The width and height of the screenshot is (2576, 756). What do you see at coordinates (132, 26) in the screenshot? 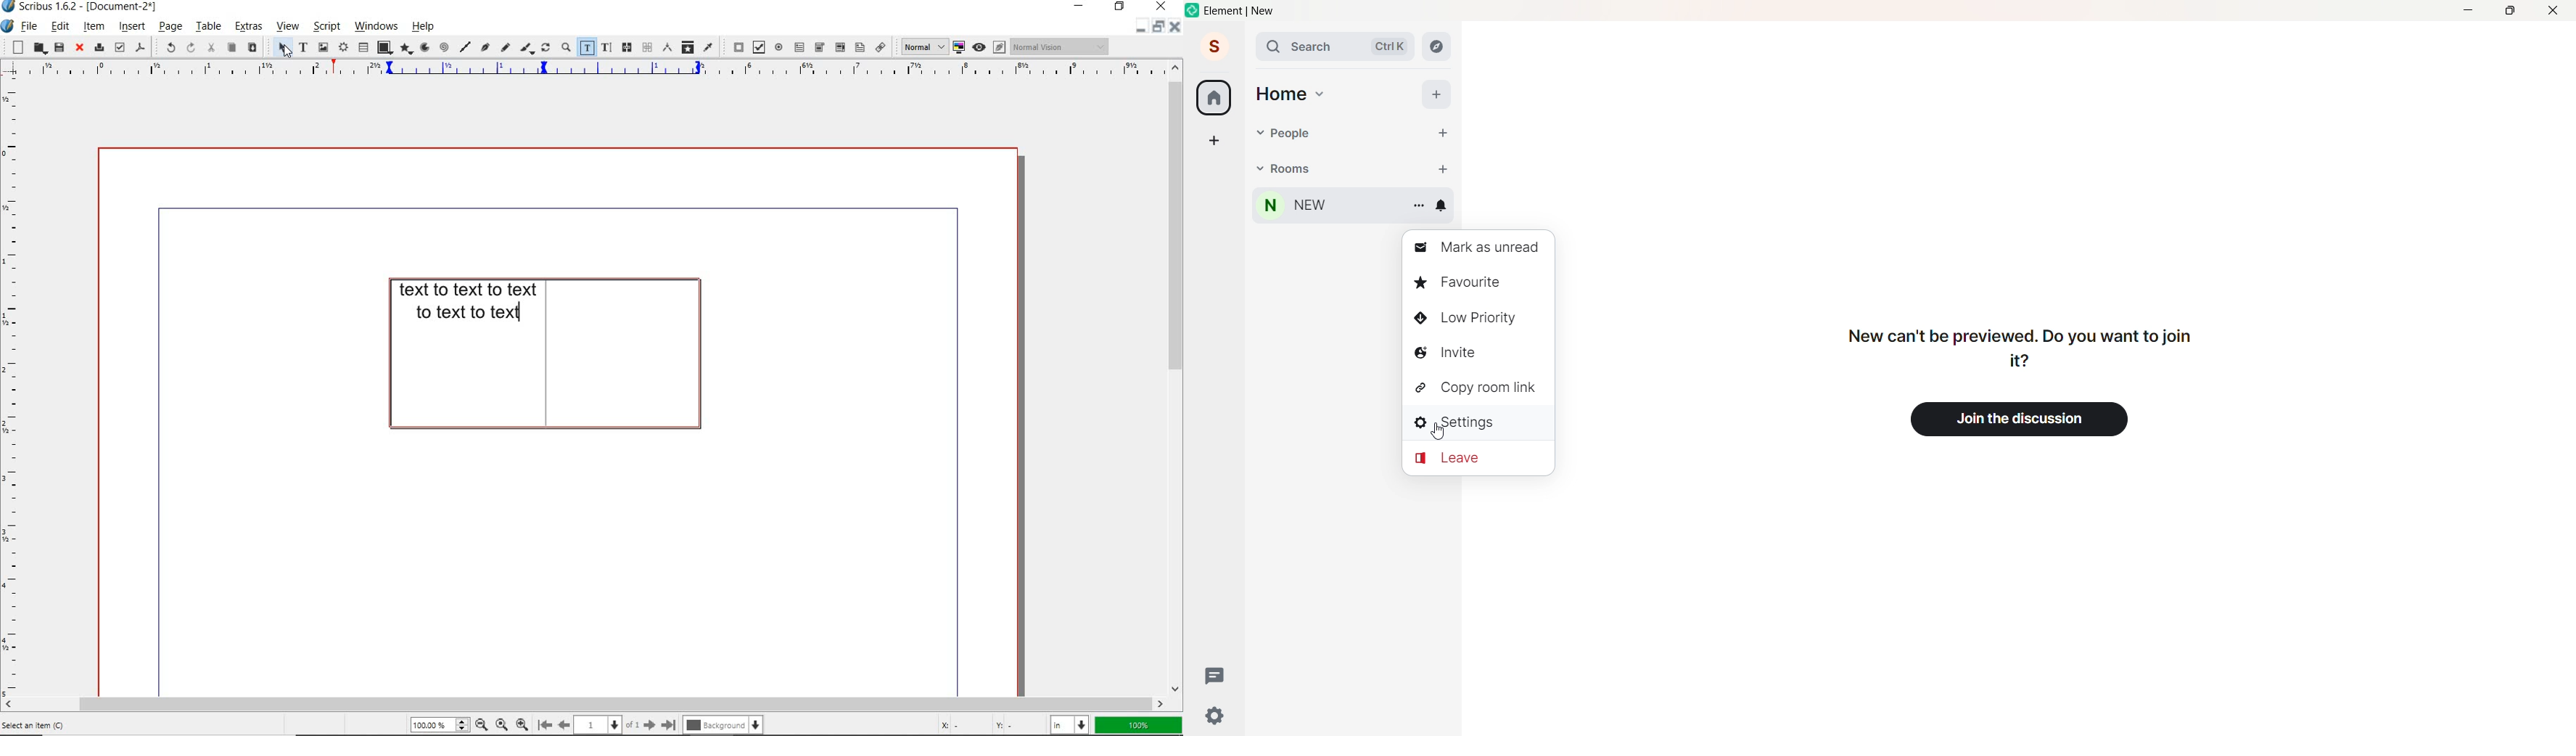
I see `insert` at bounding box center [132, 26].